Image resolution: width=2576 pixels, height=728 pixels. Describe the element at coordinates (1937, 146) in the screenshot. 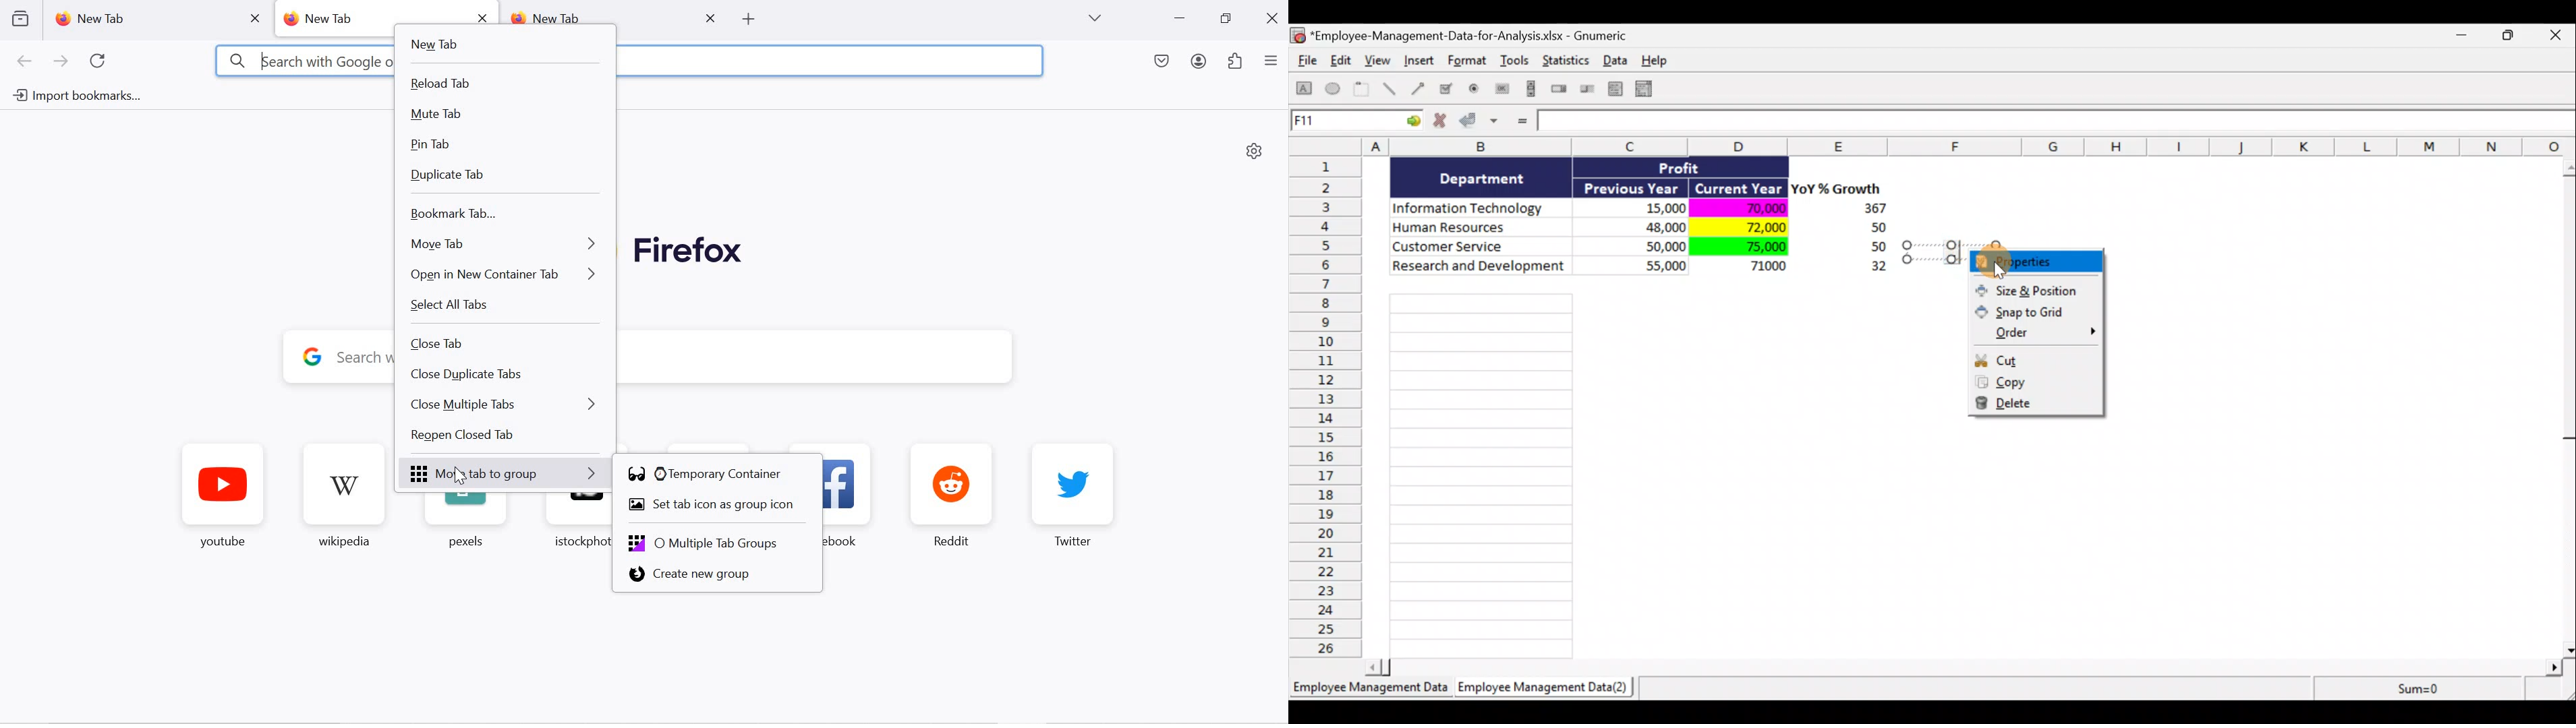

I see `Columns` at that location.